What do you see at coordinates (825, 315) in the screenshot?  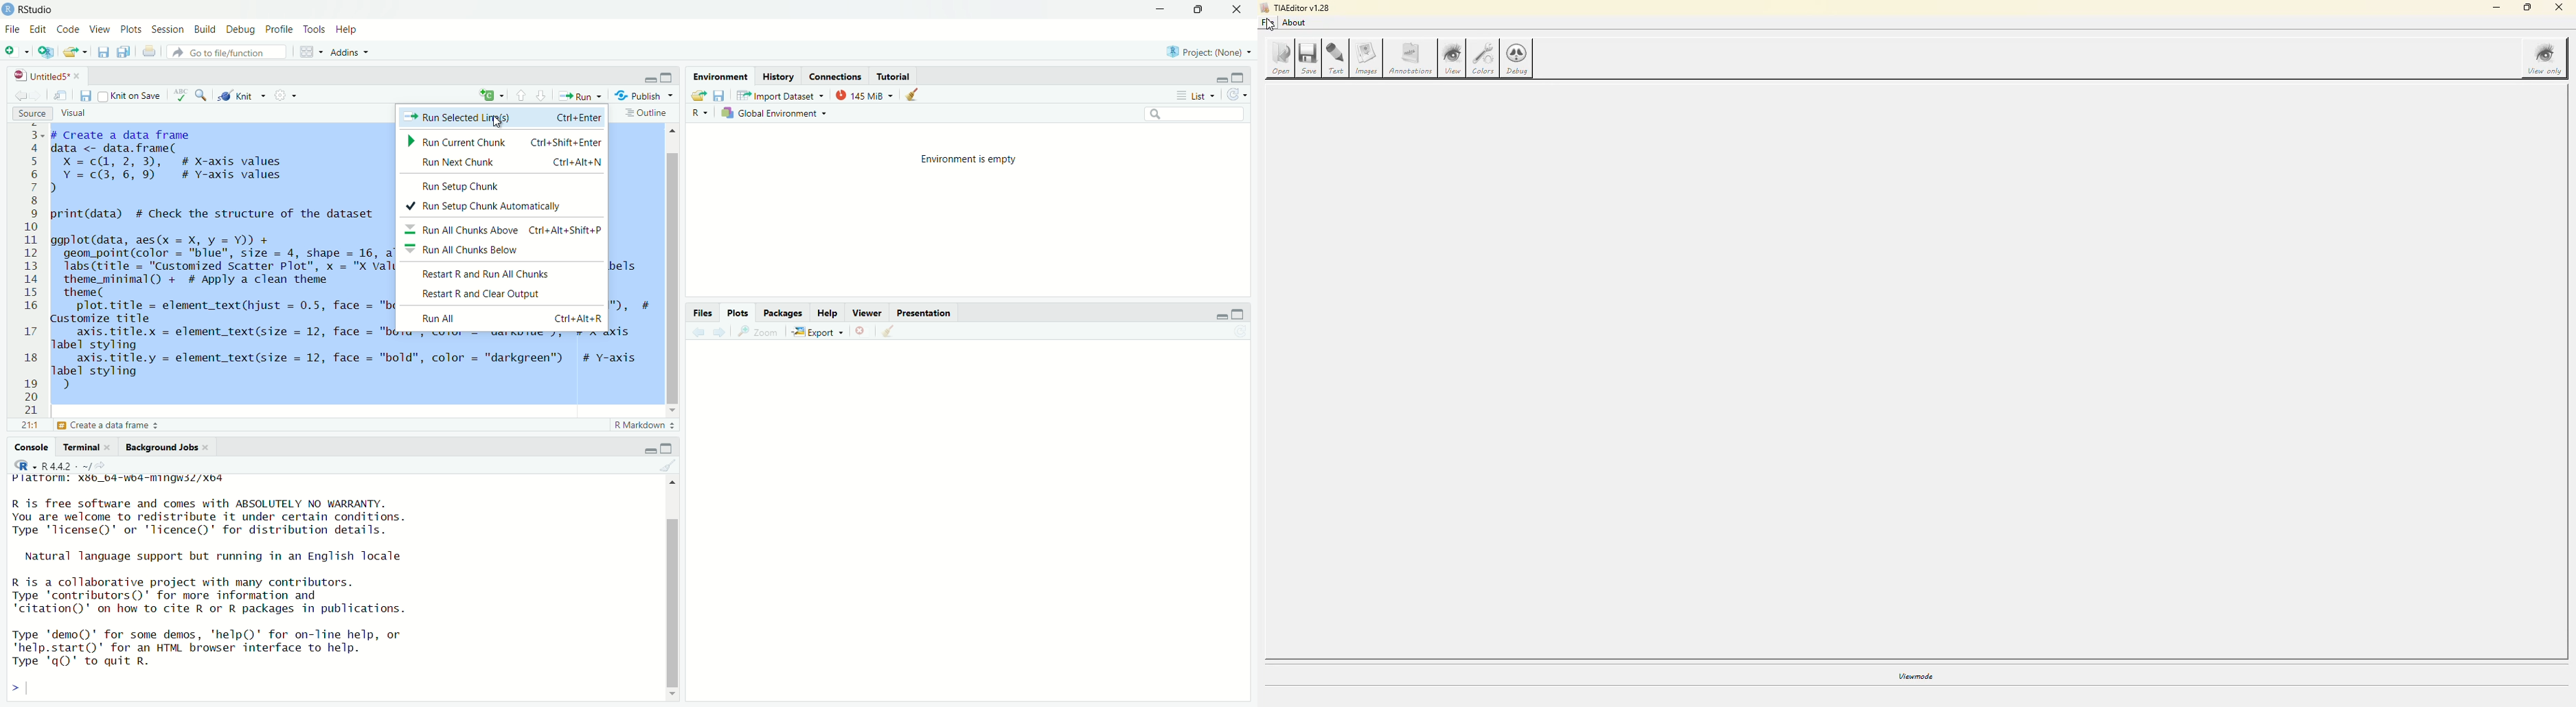 I see `Help` at bounding box center [825, 315].